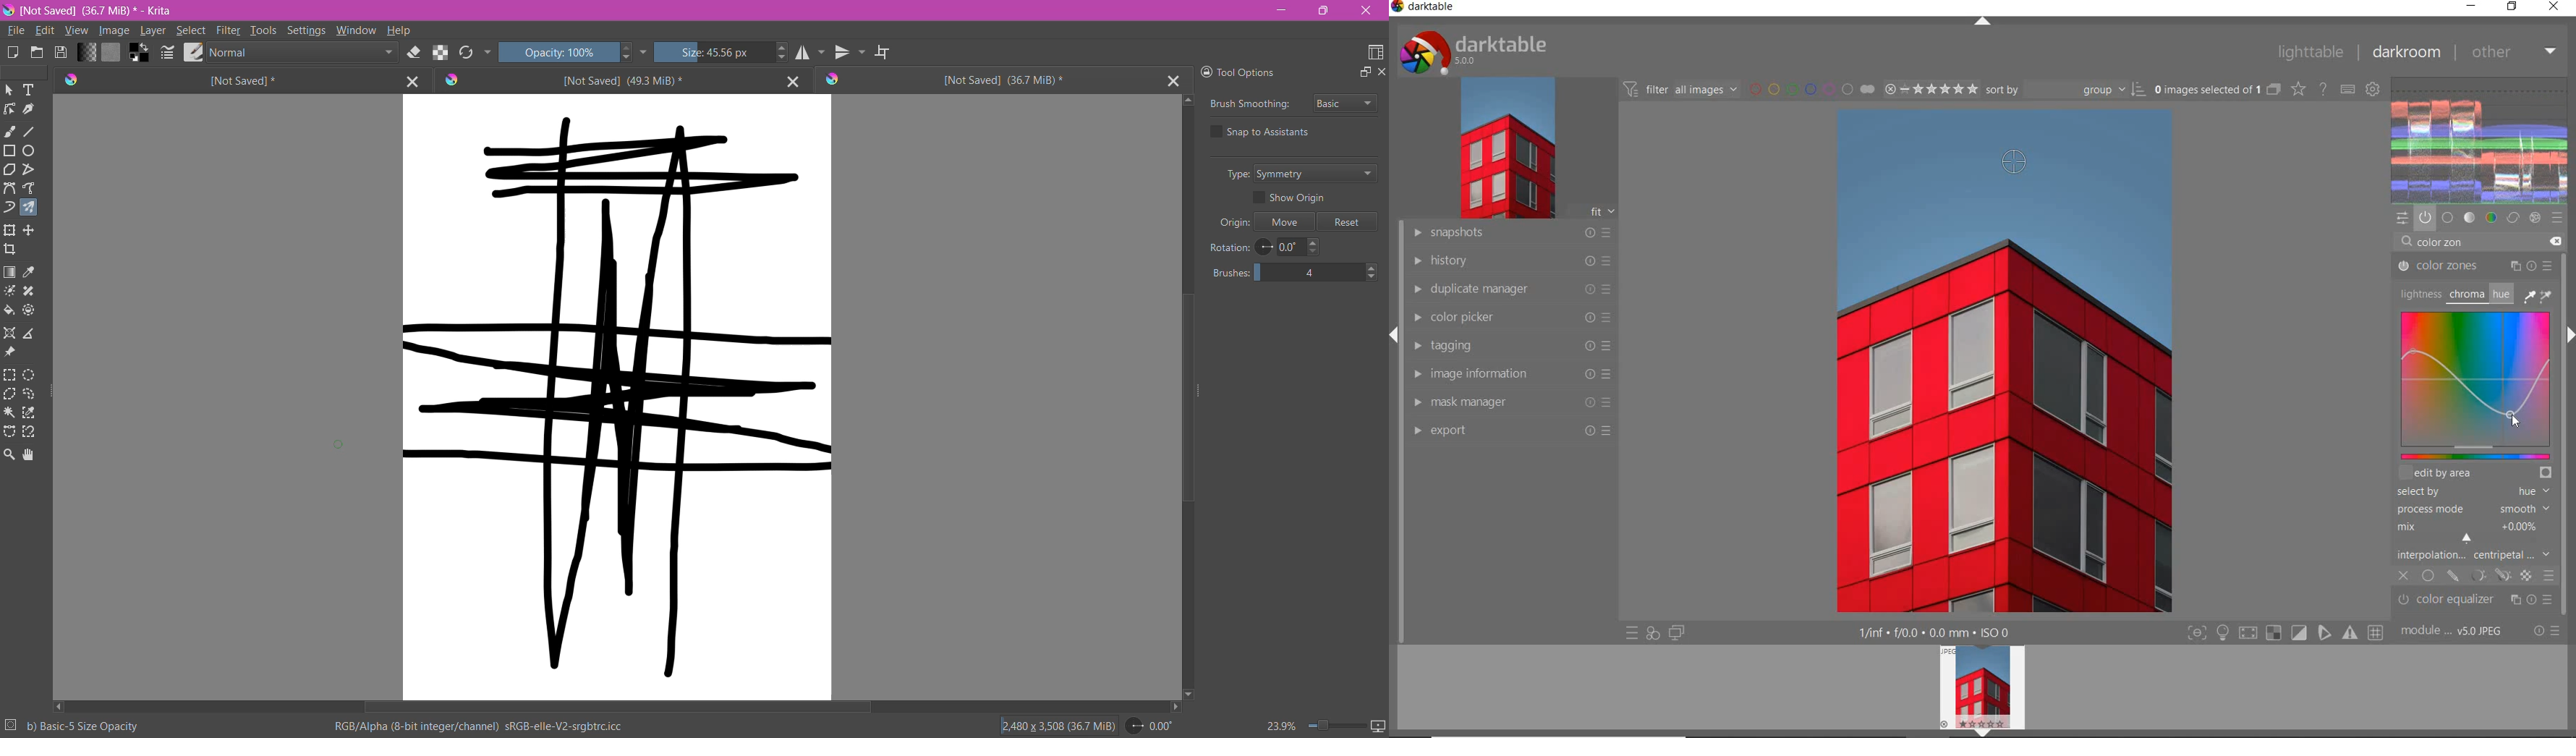 The image size is (2576, 756). I want to click on history, so click(1508, 262).